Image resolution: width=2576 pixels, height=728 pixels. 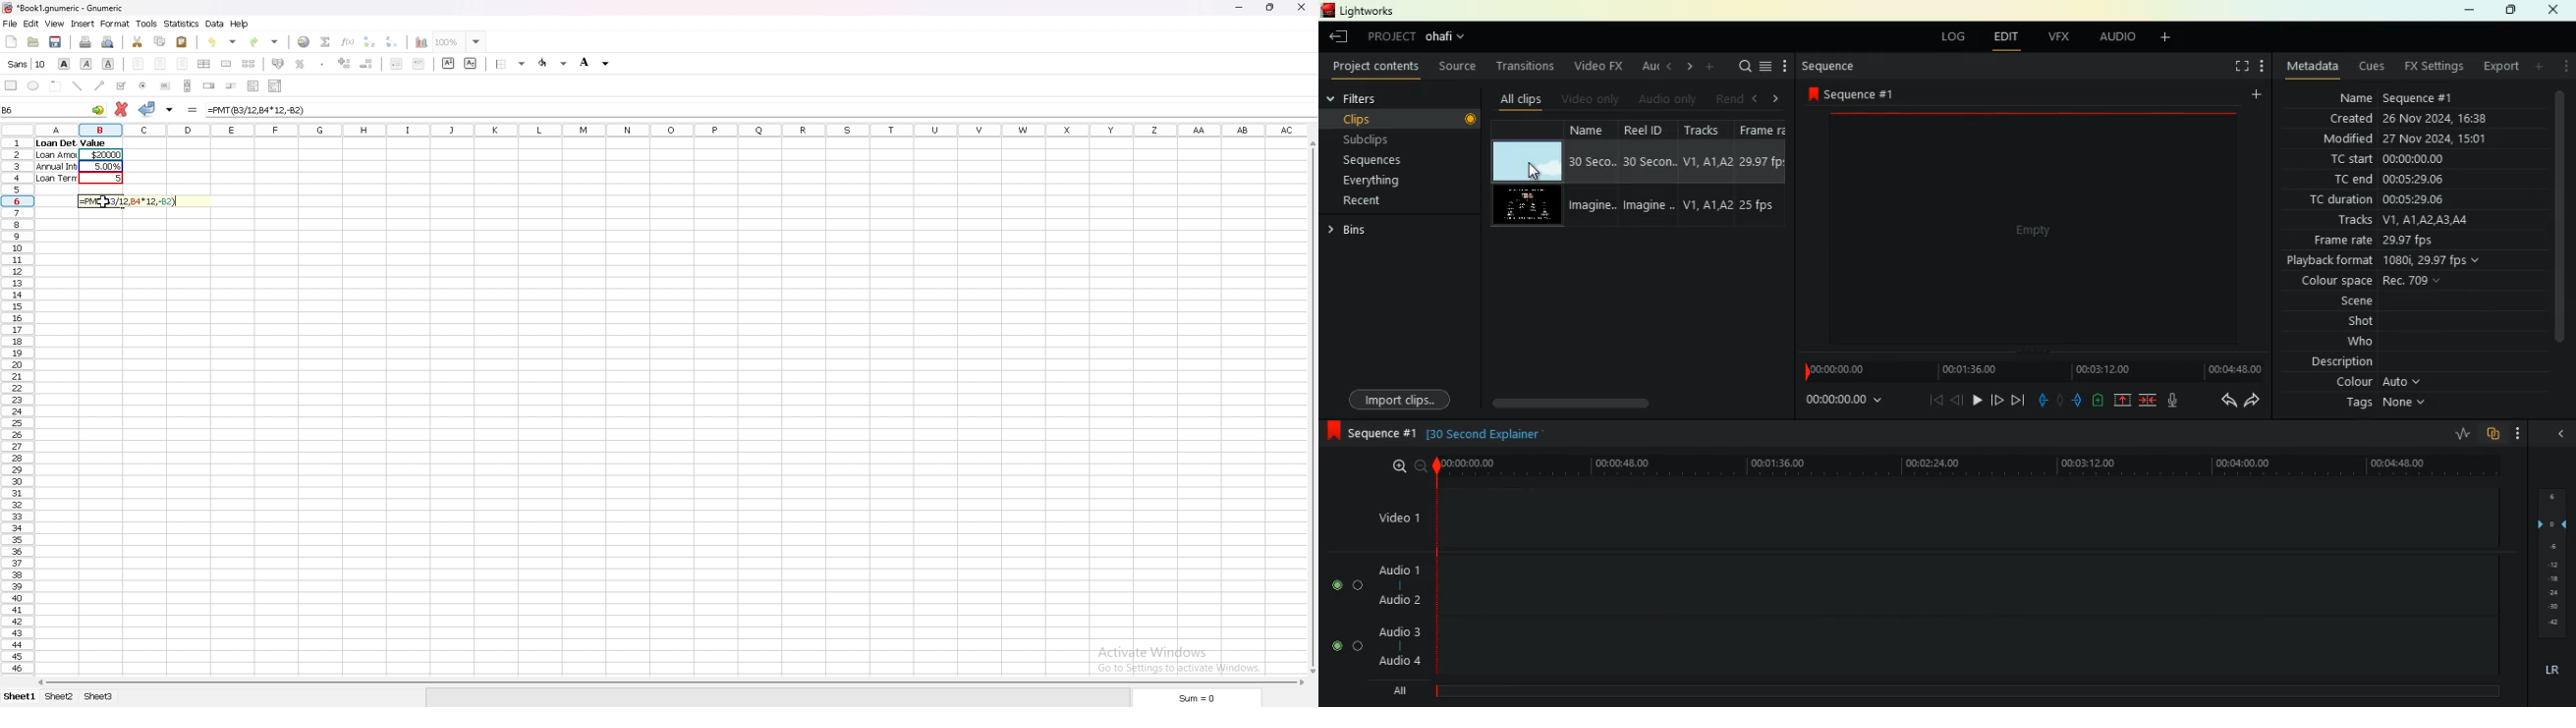 I want to click on print, so click(x=87, y=41).